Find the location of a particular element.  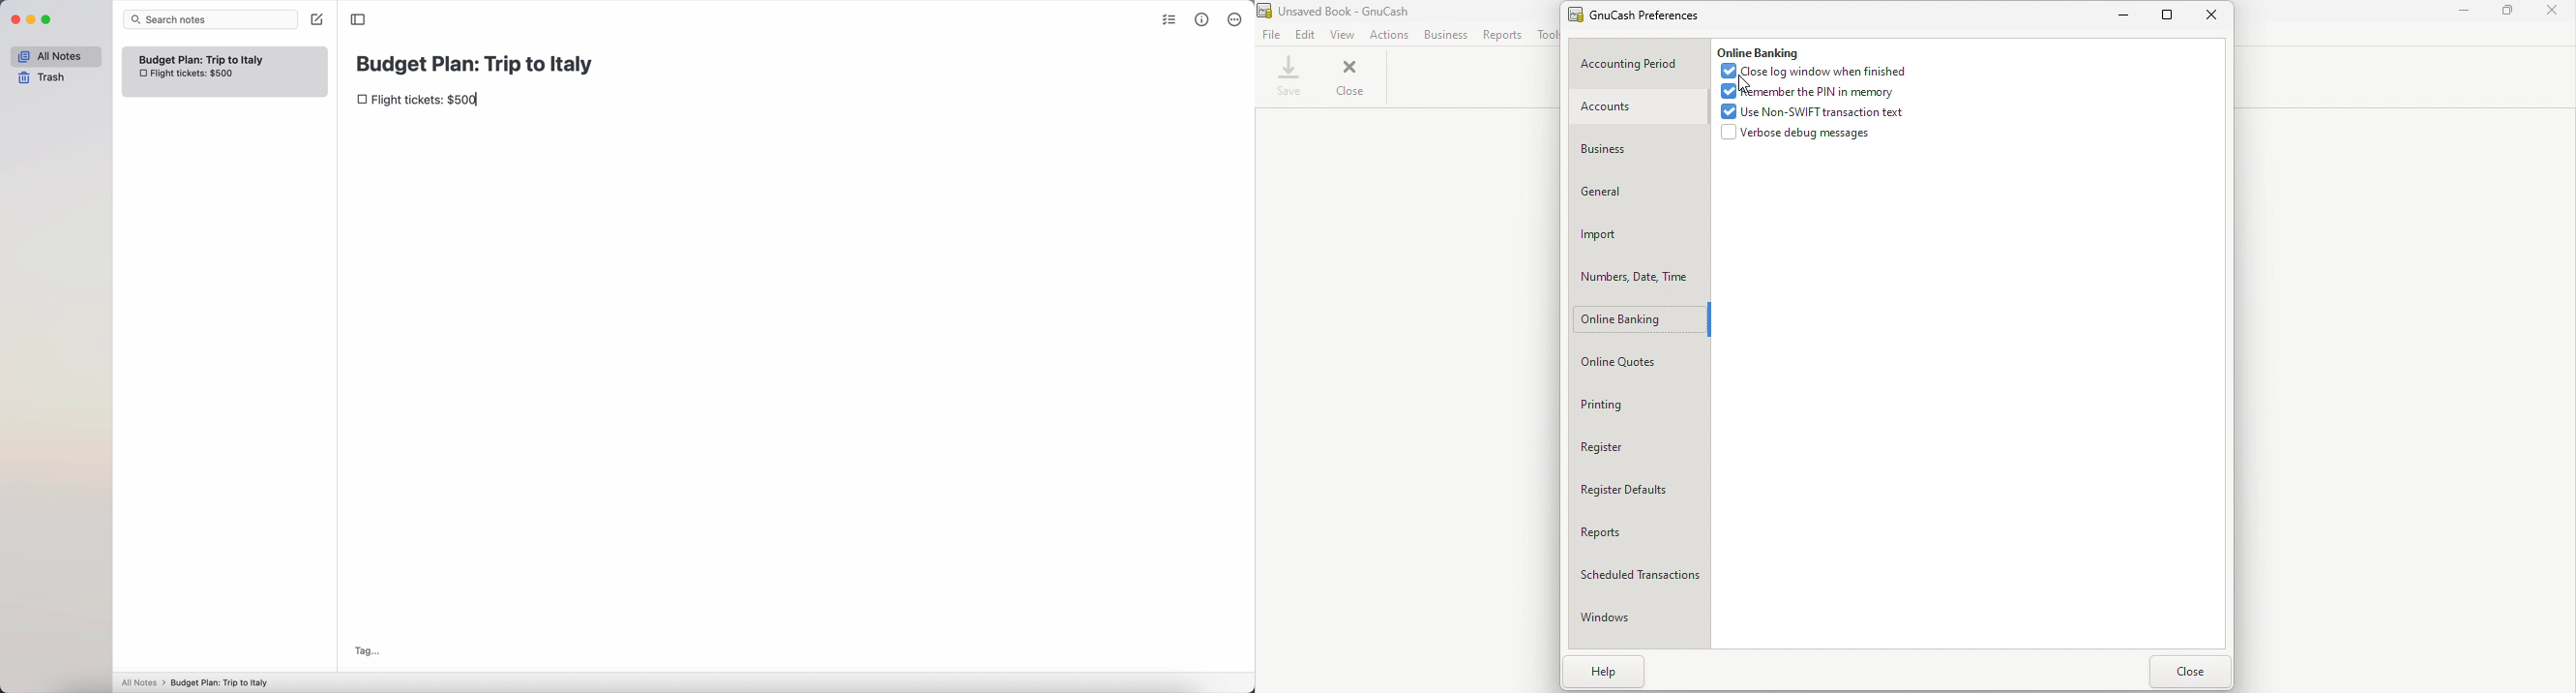

Numbers, date, time is located at coordinates (1640, 277).